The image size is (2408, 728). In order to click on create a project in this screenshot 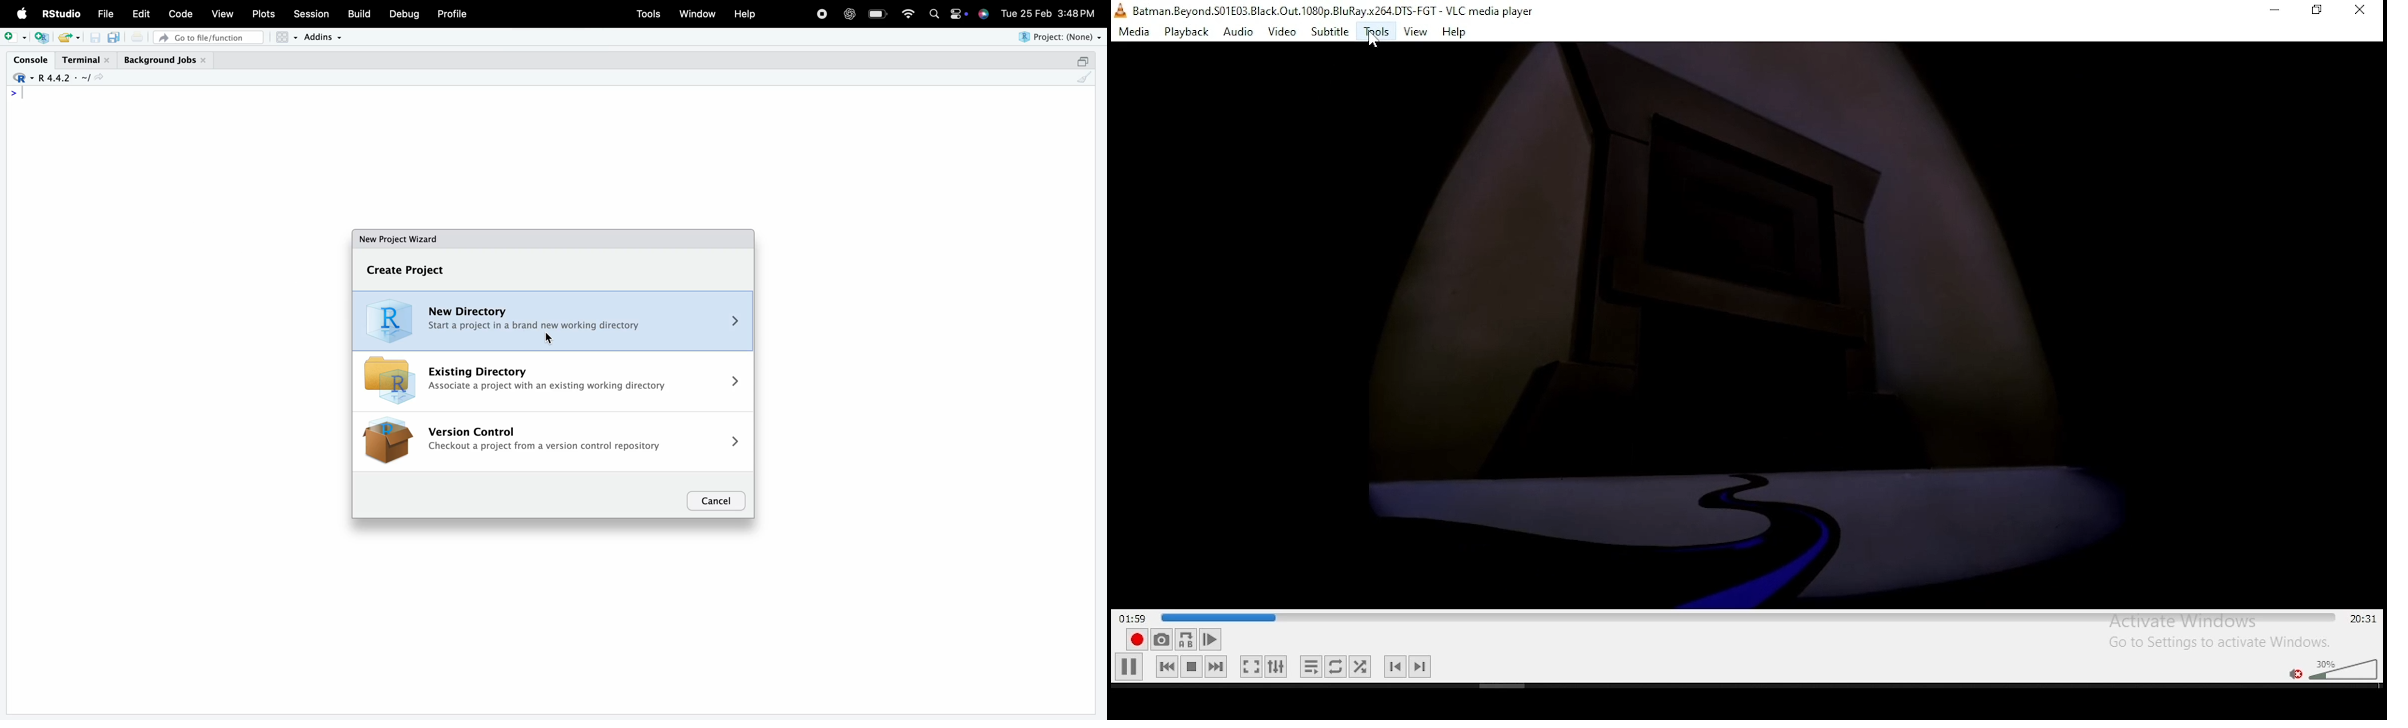, I will do `click(42, 38)`.